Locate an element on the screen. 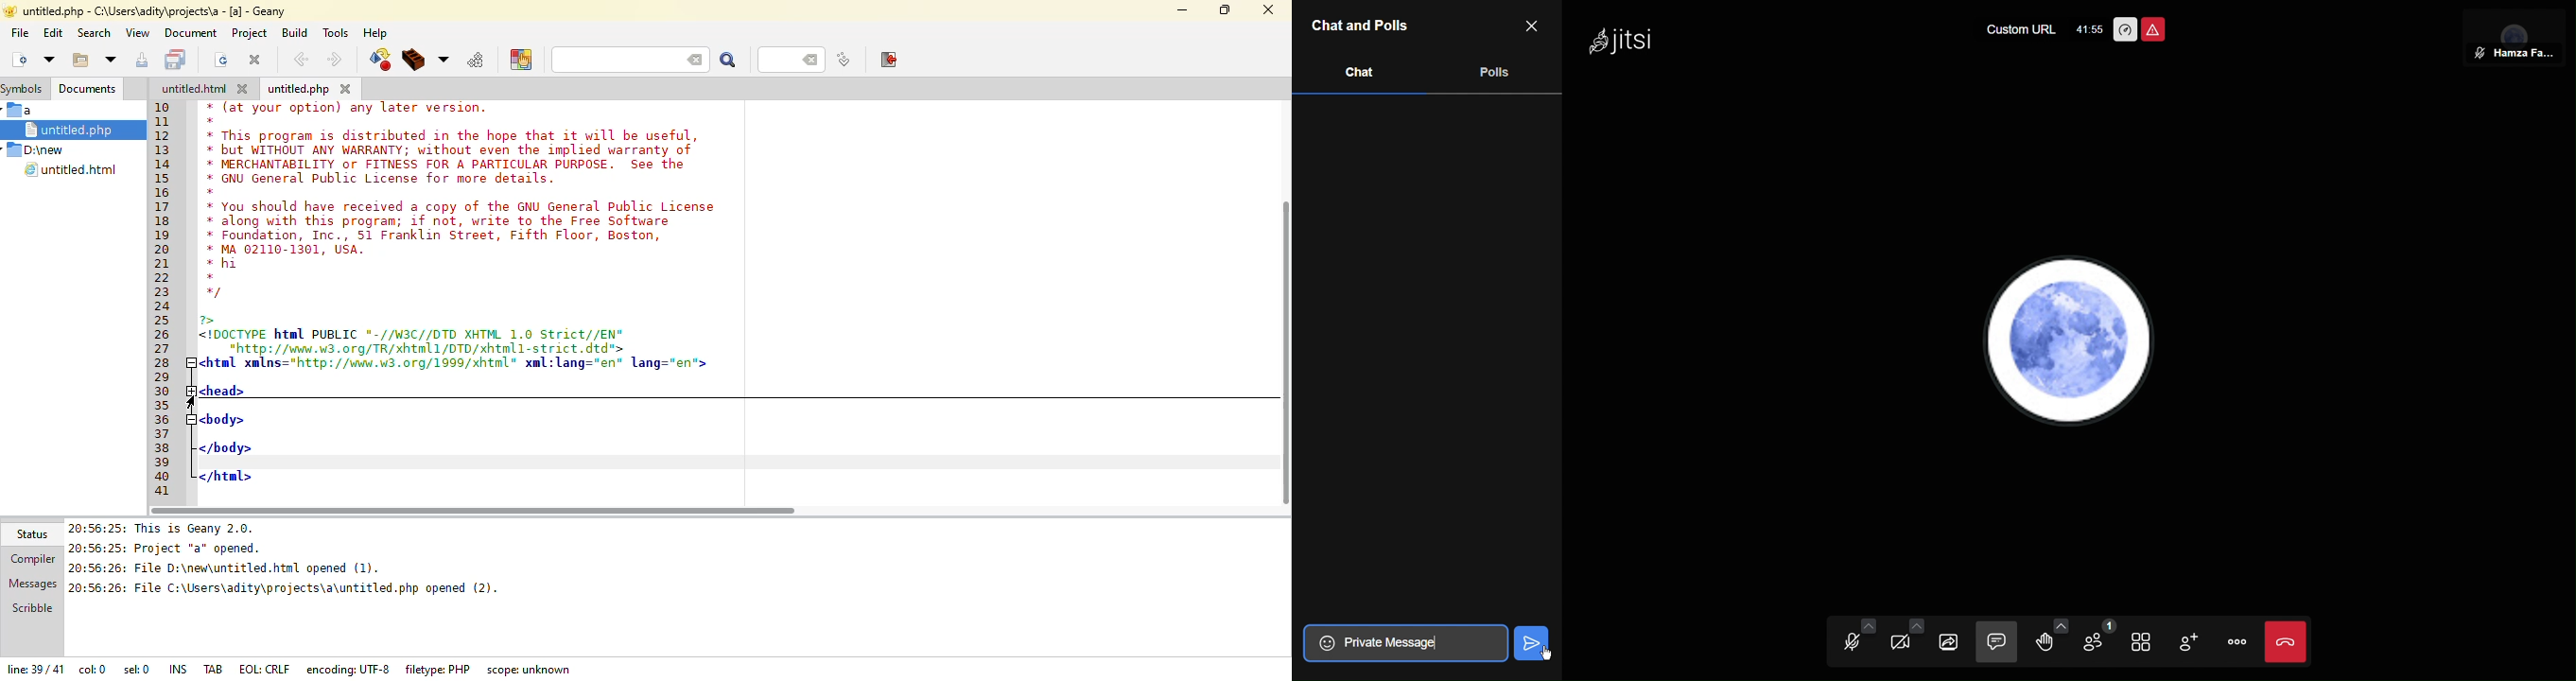 This screenshot has height=700, width=2576. symbols is located at coordinates (23, 88).